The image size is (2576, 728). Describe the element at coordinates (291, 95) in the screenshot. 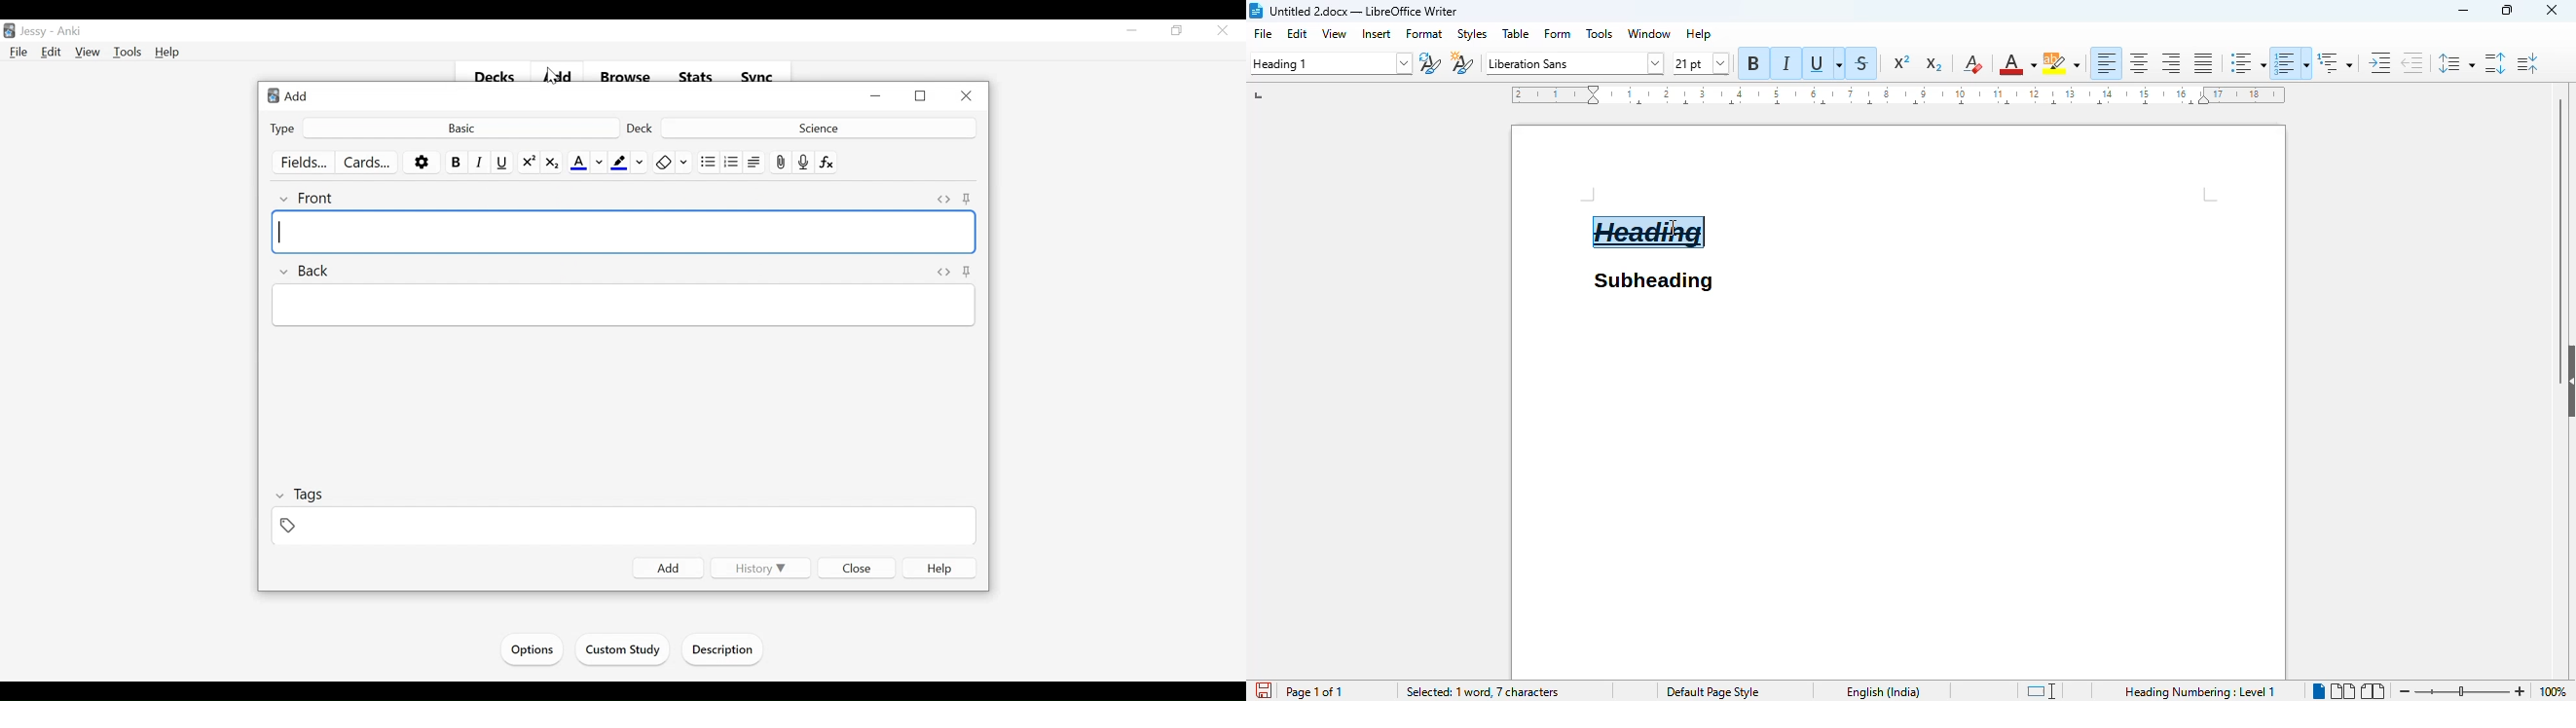

I see `Add` at that location.